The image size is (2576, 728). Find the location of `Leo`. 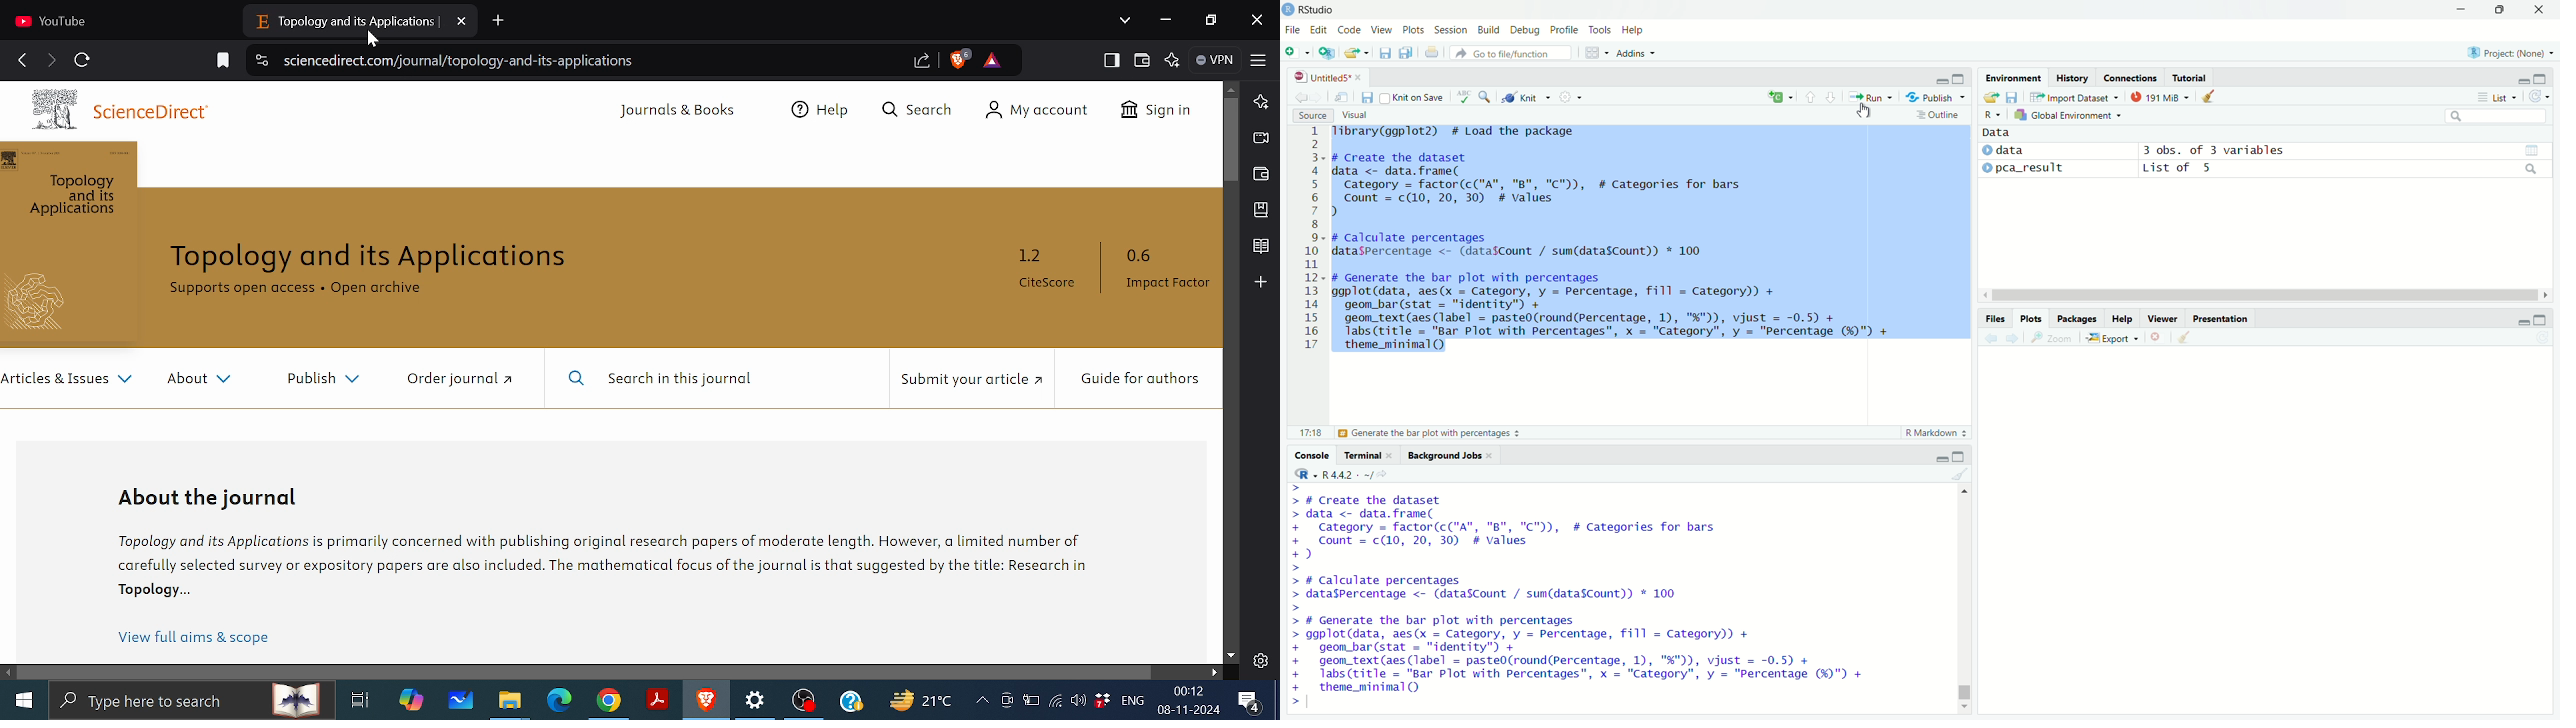

Leo is located at coordinates (1262, 100).